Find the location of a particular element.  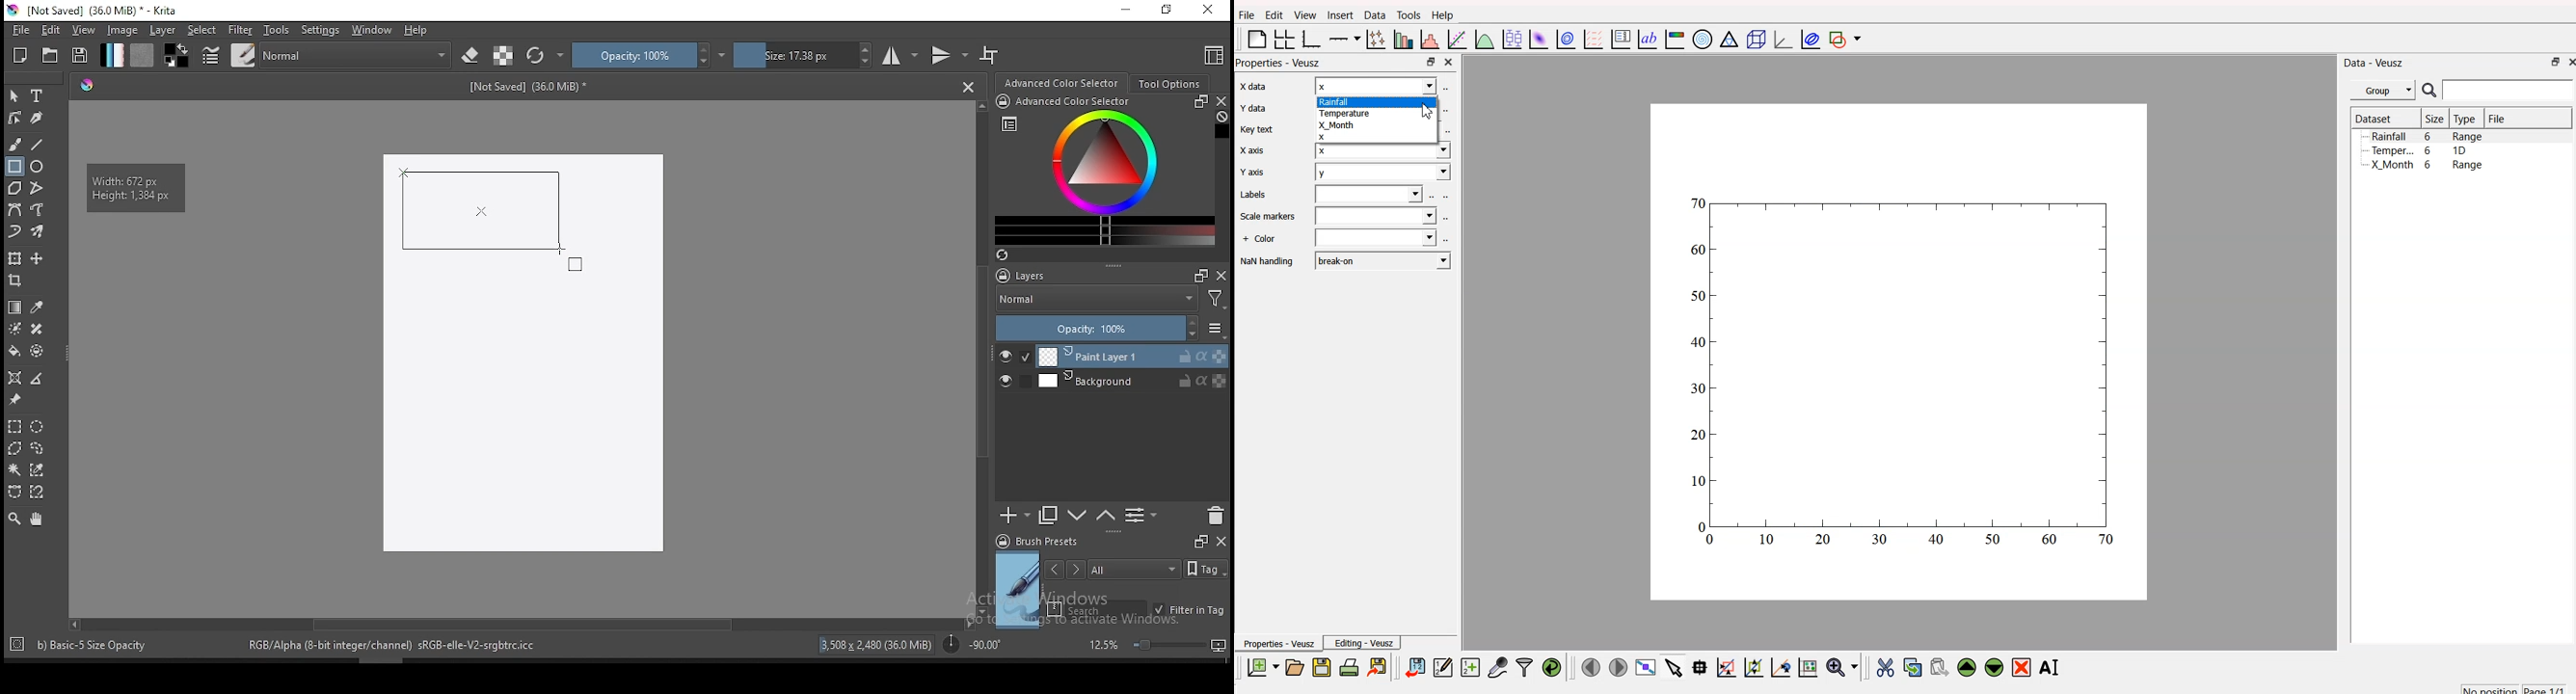

new is located at coordinates (20, 55).